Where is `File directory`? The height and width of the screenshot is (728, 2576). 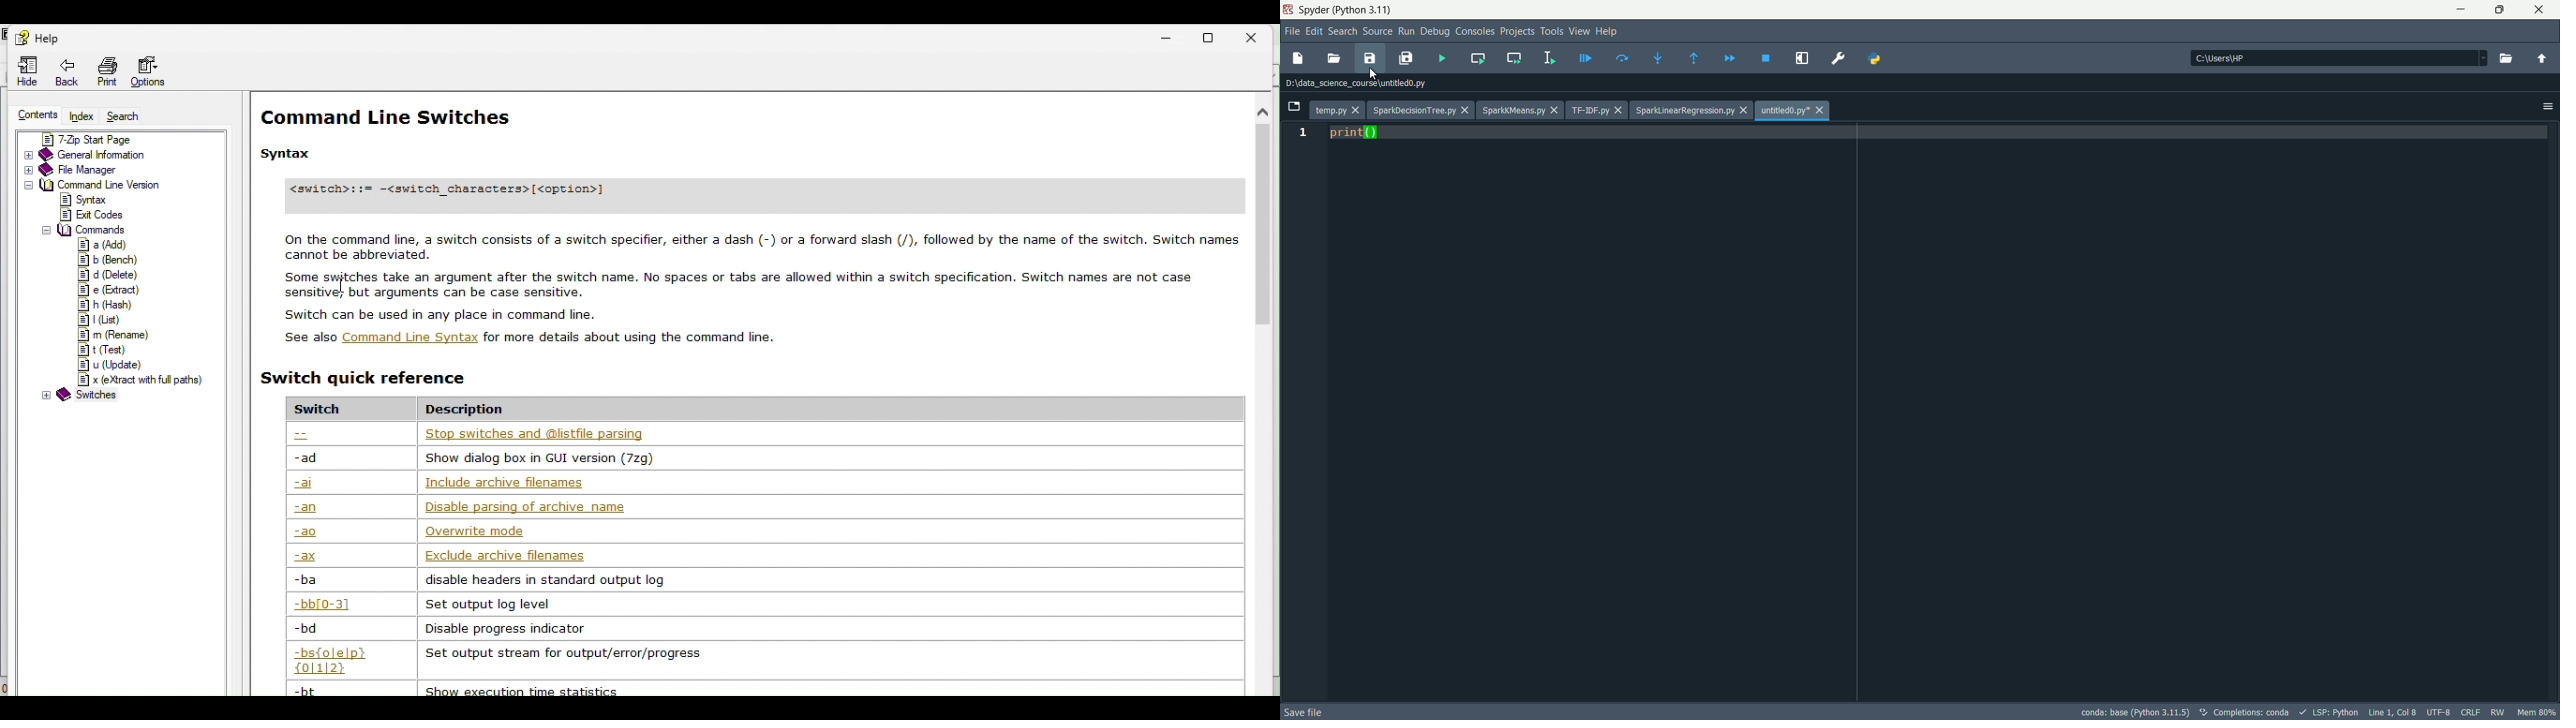 File directory is located at coordinates (1355, 83).